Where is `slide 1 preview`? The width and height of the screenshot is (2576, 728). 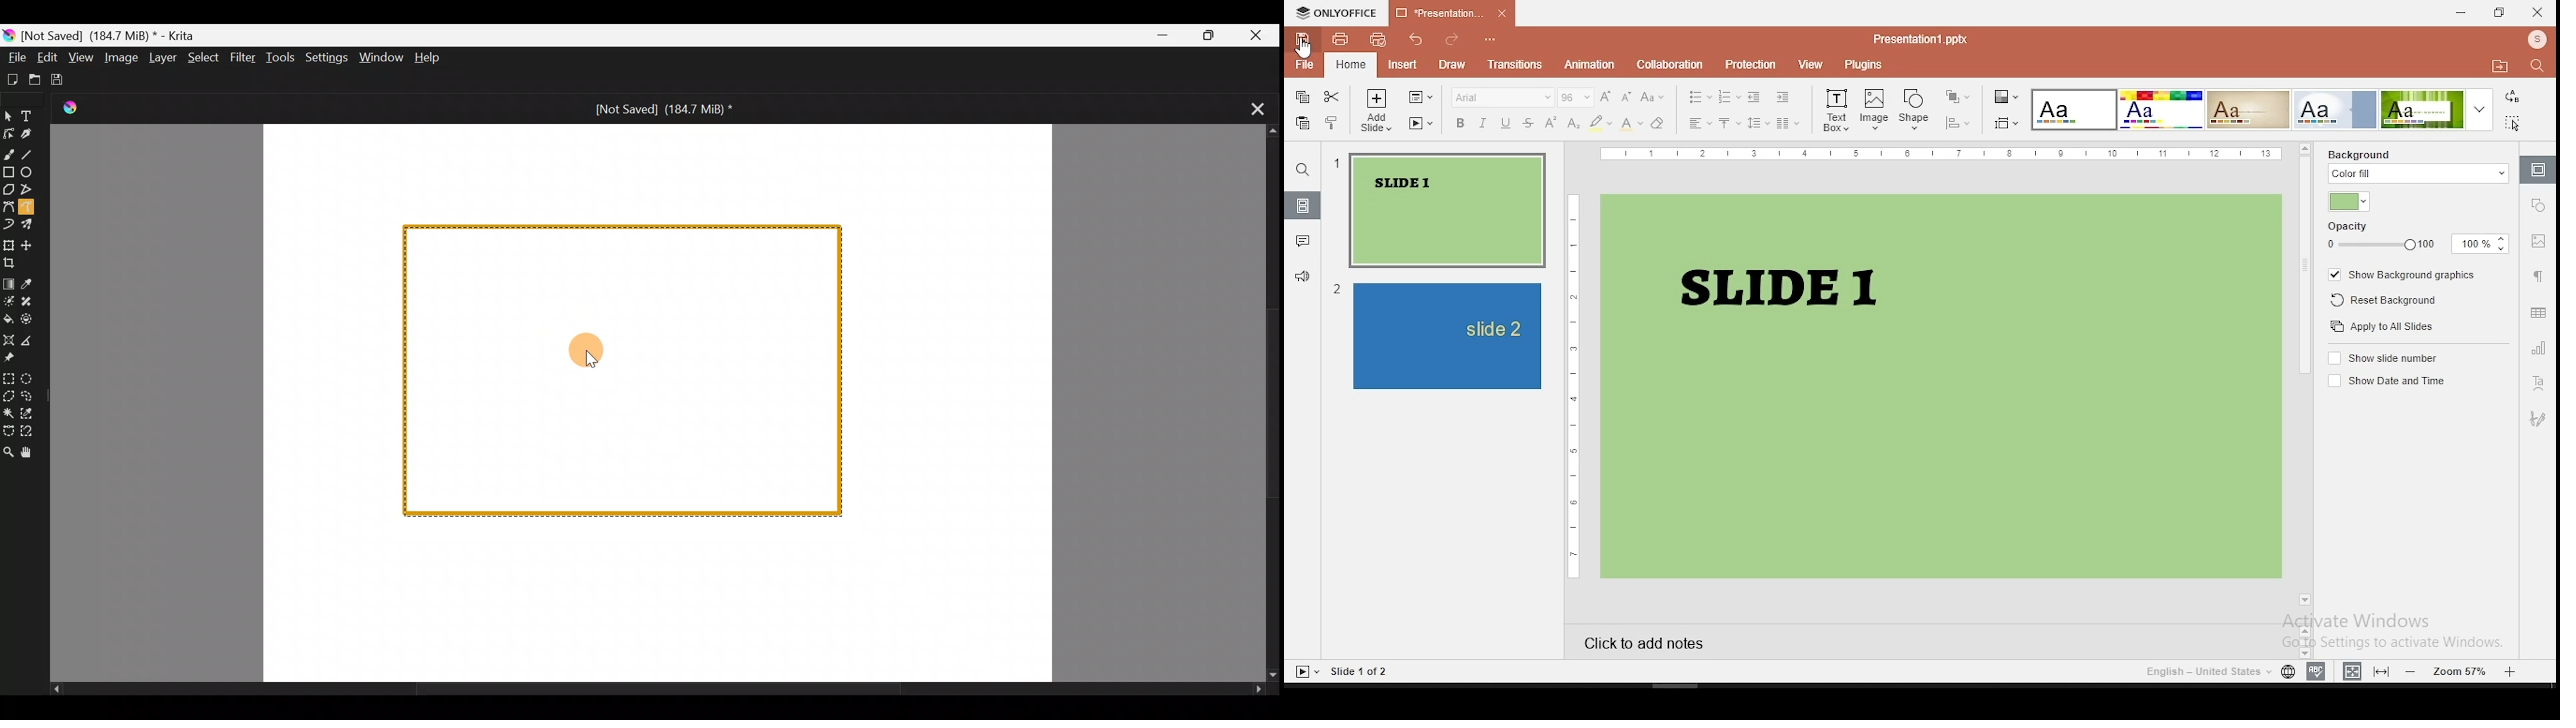 slide 1 preview is located at coordinates (1440, 211).